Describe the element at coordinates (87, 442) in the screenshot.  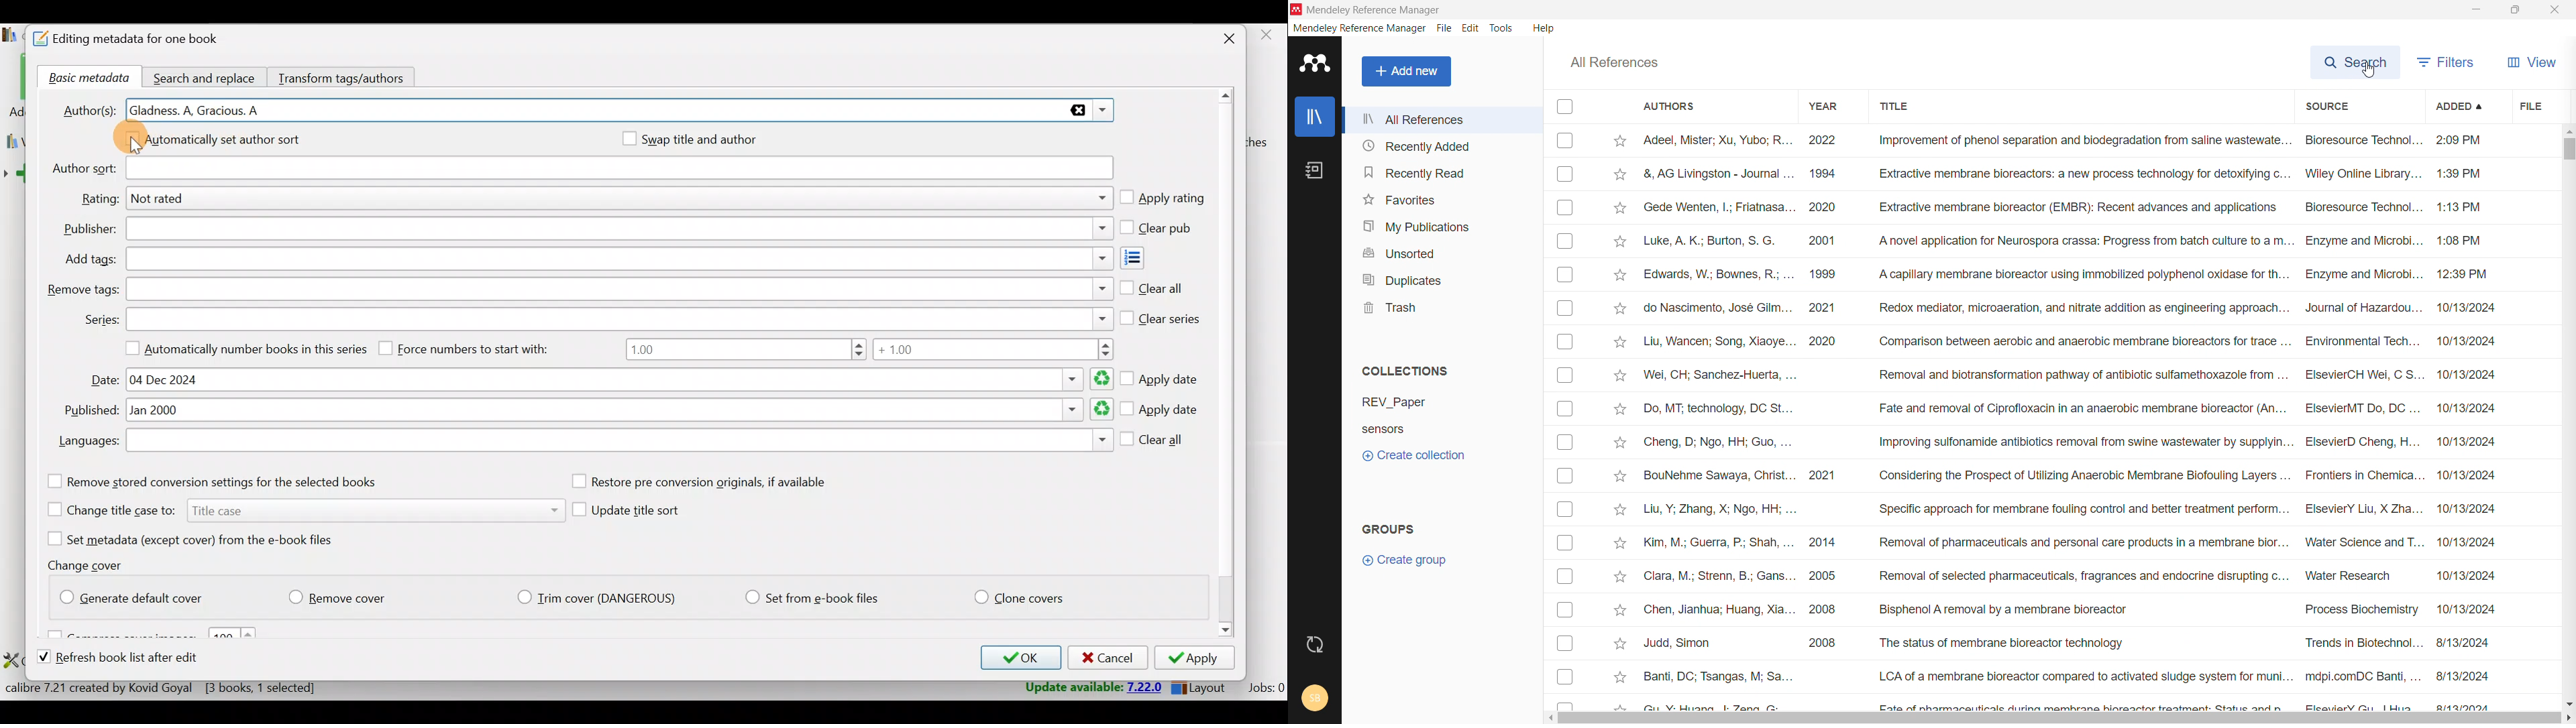
I see `Languages:` at that location.